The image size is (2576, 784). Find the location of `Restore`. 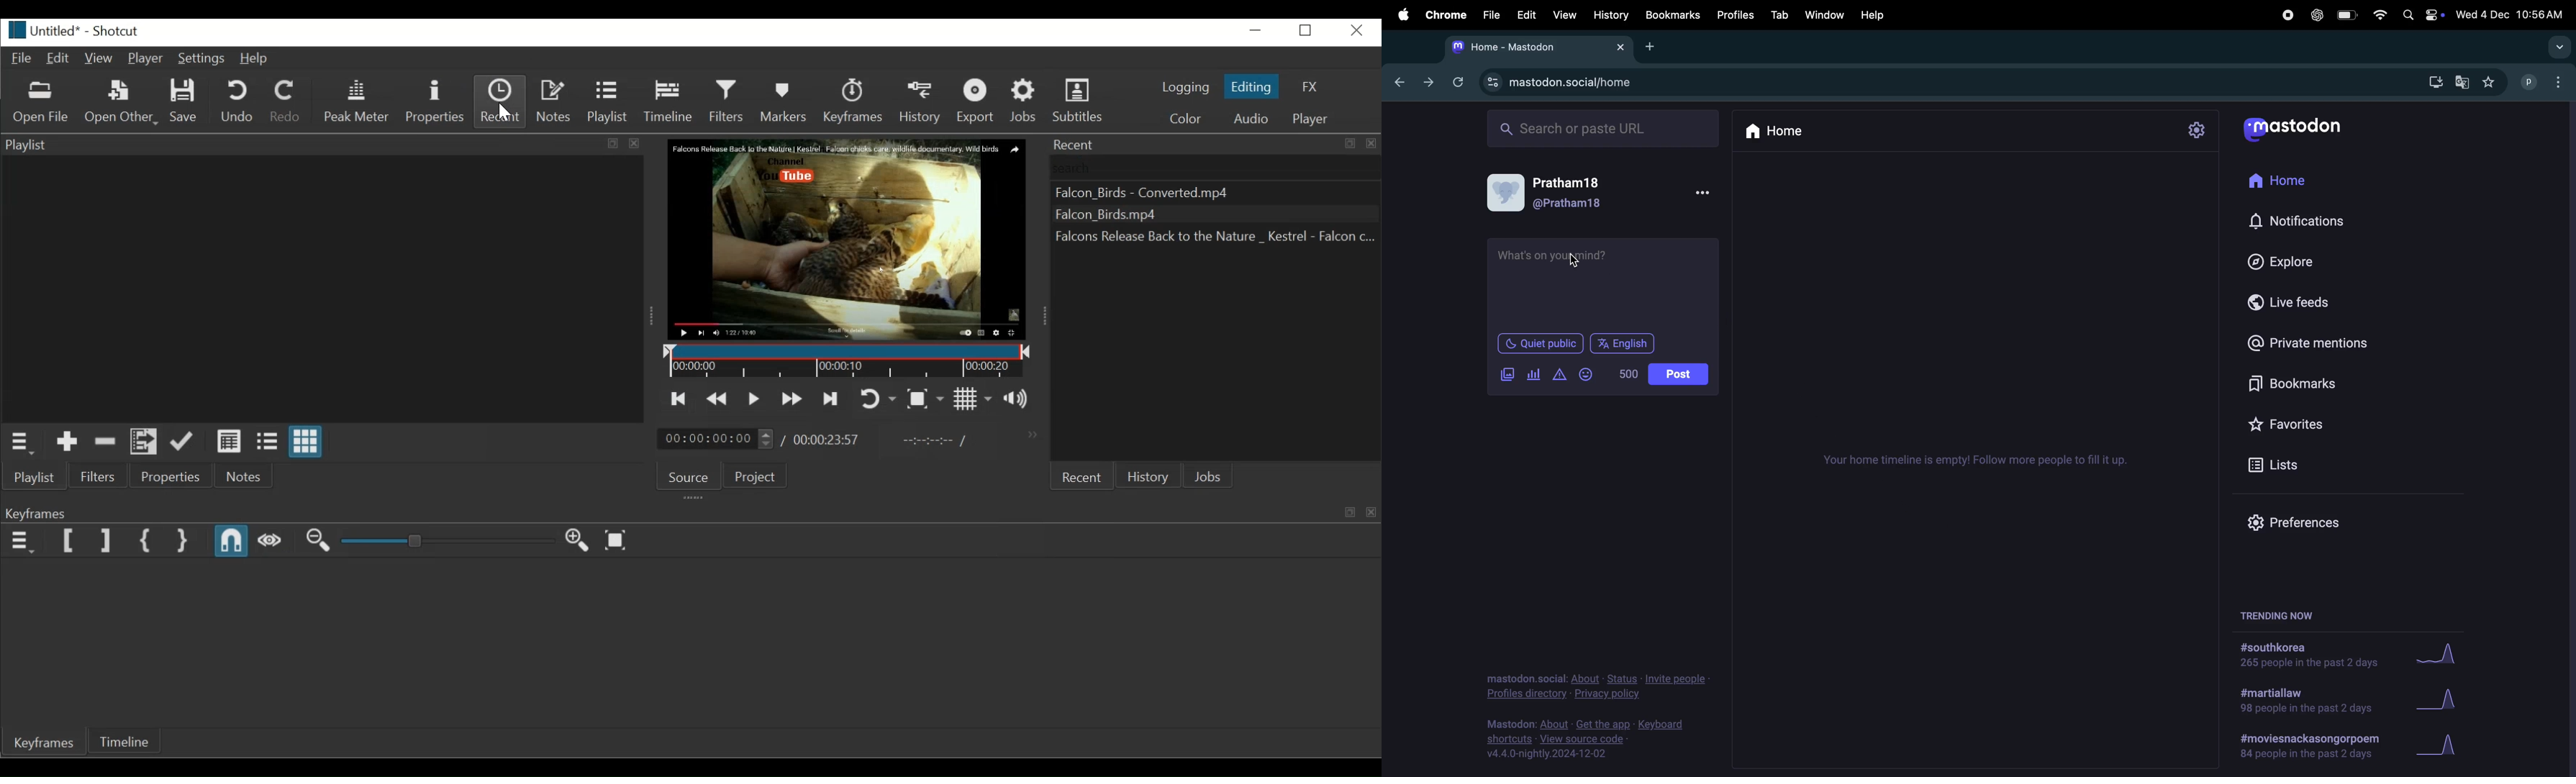

Restore is located at coordinates (1307, 32).